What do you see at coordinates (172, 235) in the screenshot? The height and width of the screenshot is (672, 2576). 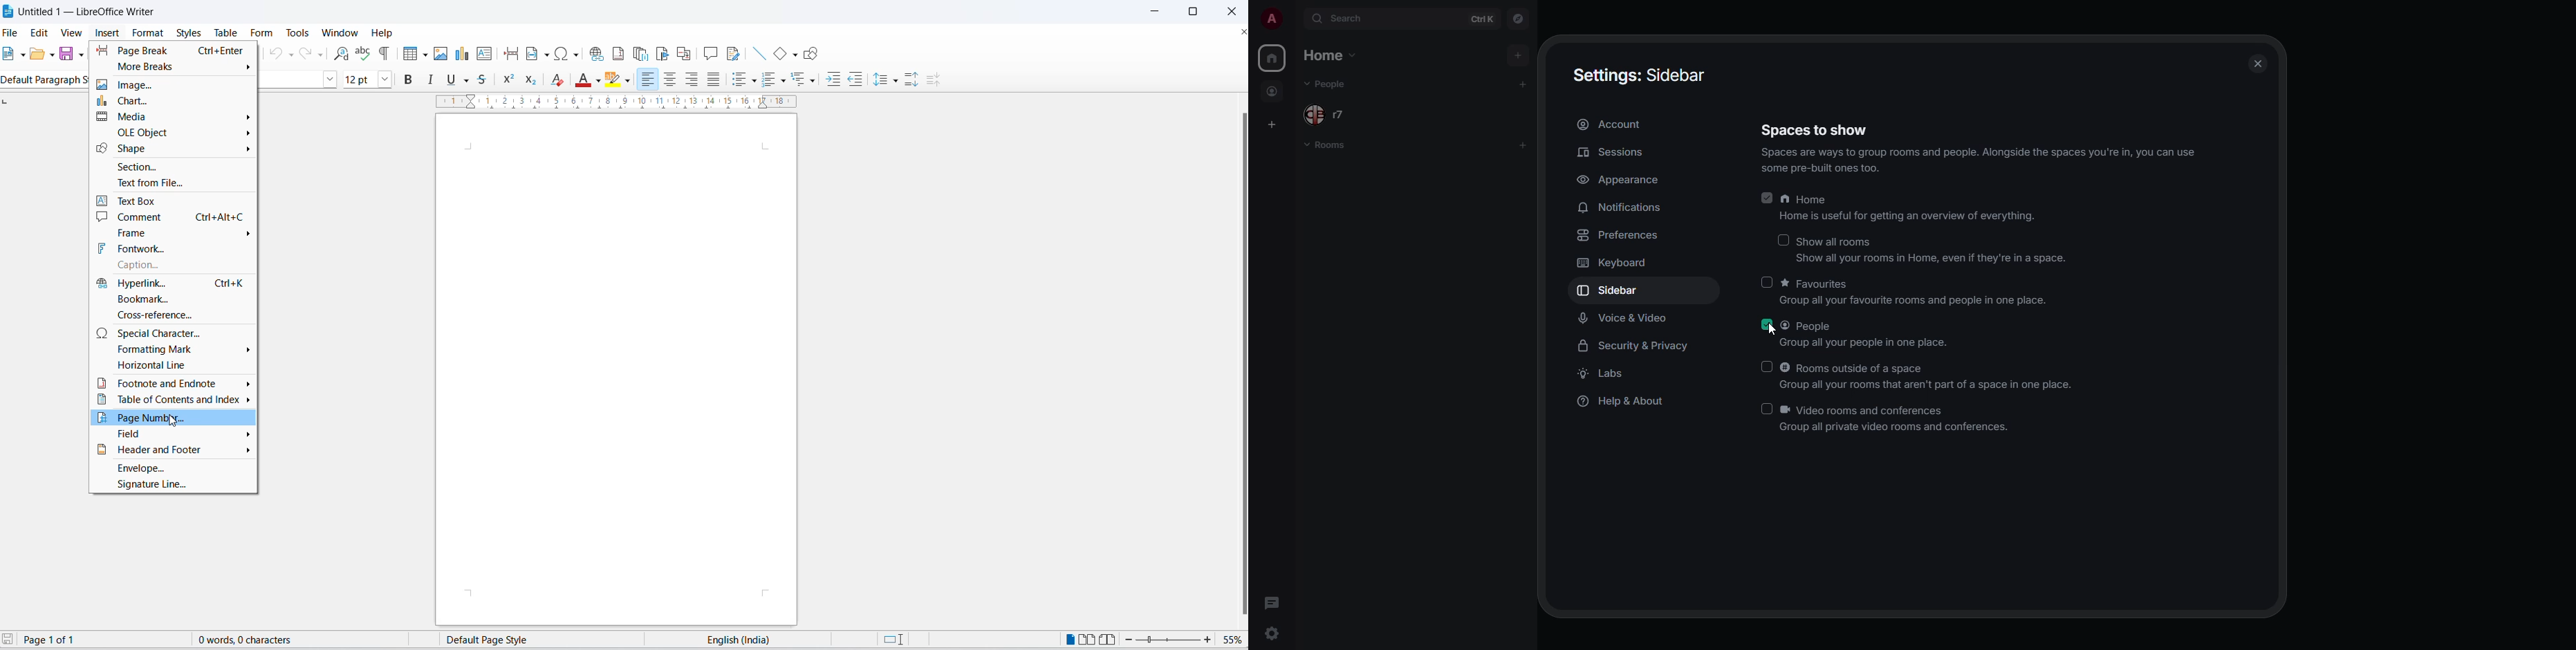 I see `frame` at bounding box center [172, 235].